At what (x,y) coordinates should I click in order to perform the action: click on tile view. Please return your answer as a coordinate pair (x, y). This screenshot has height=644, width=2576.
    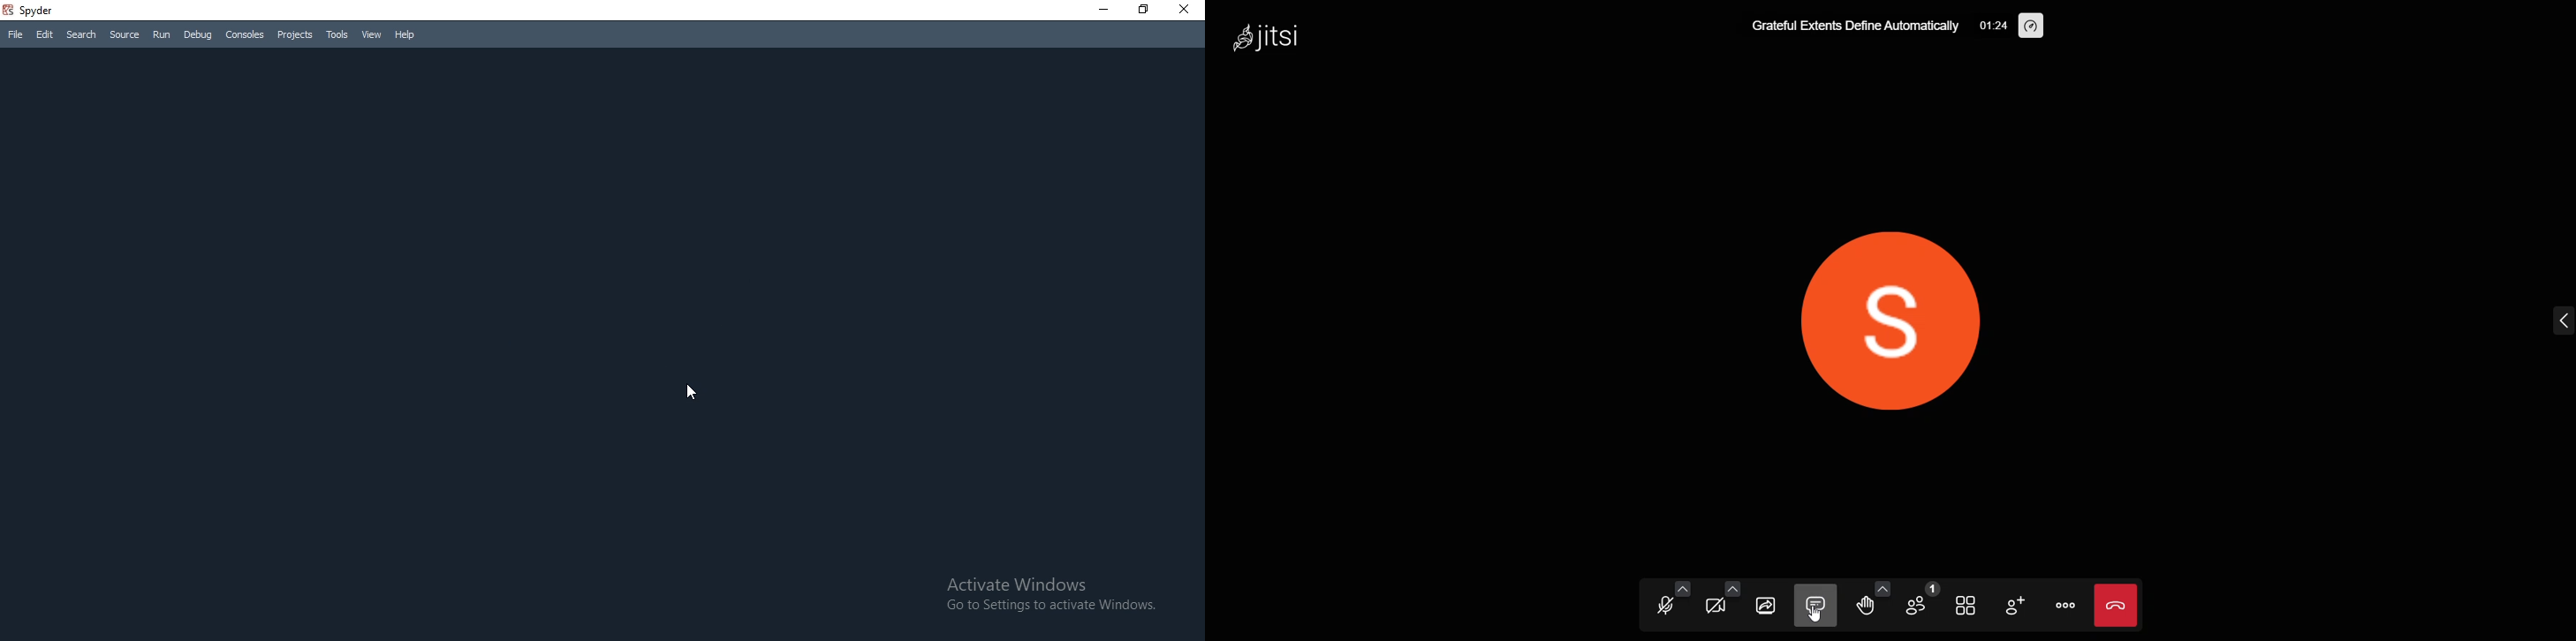
    Looking at the image, I should click on (1963, 605).